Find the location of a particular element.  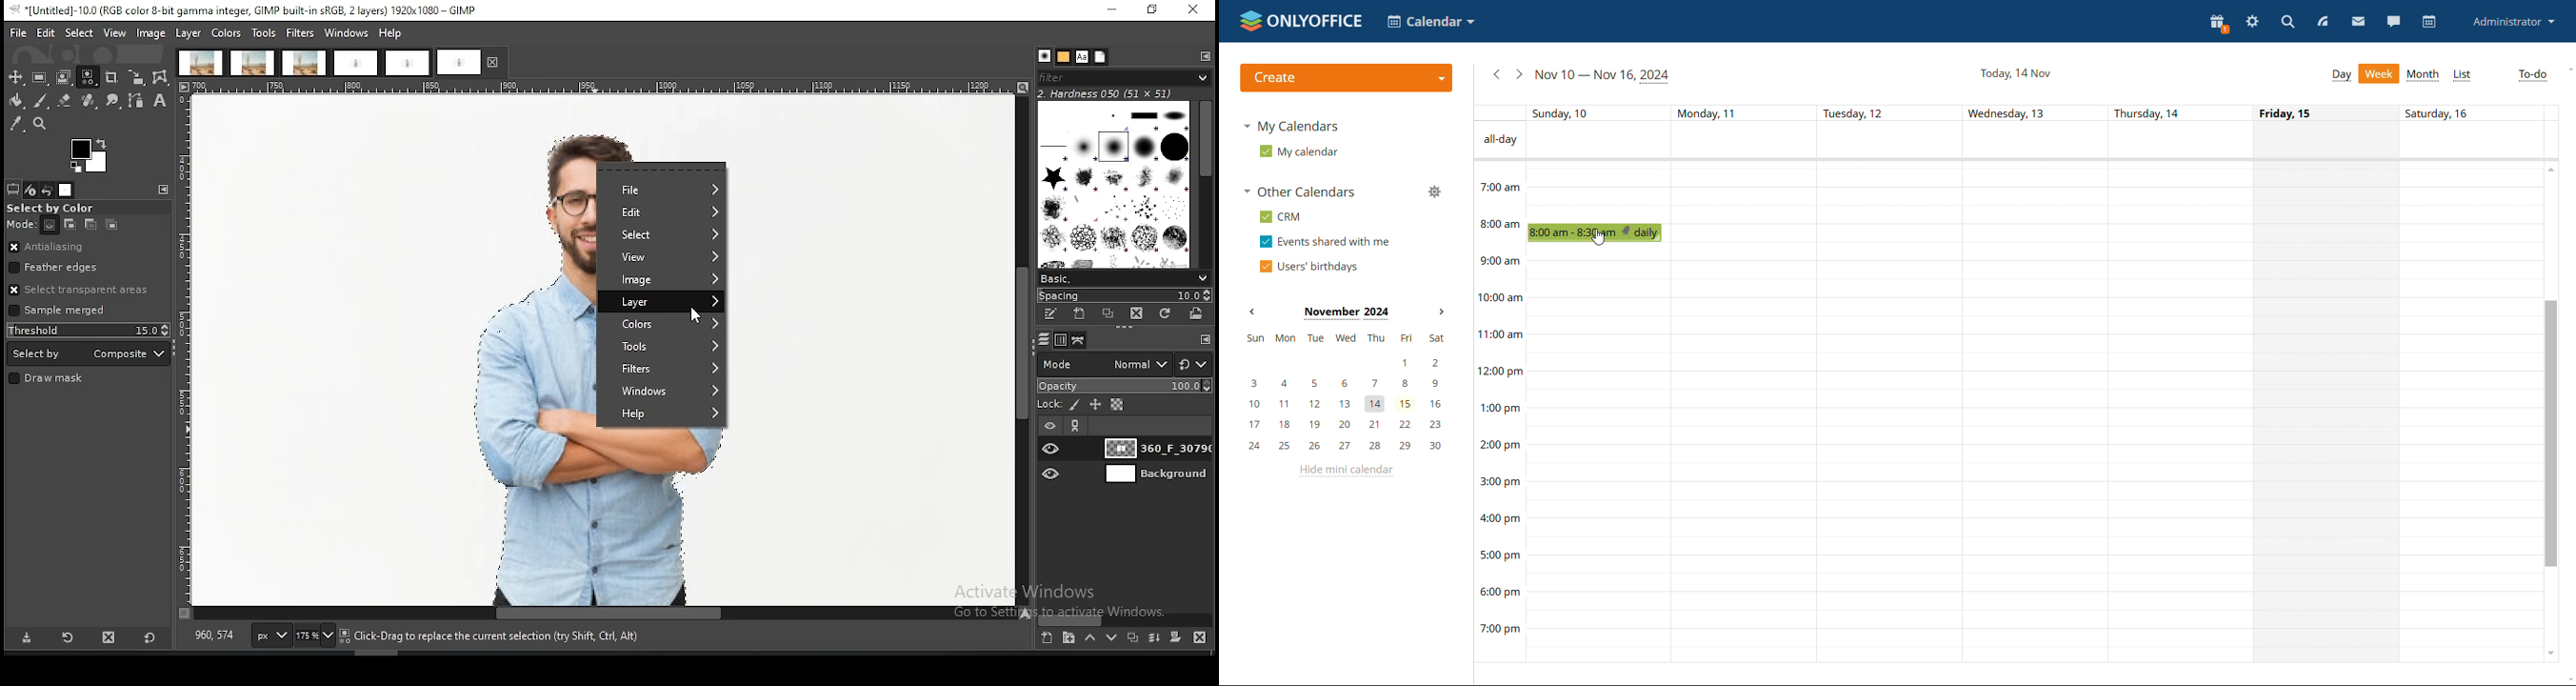

scale is located at coordinates (185, 351).